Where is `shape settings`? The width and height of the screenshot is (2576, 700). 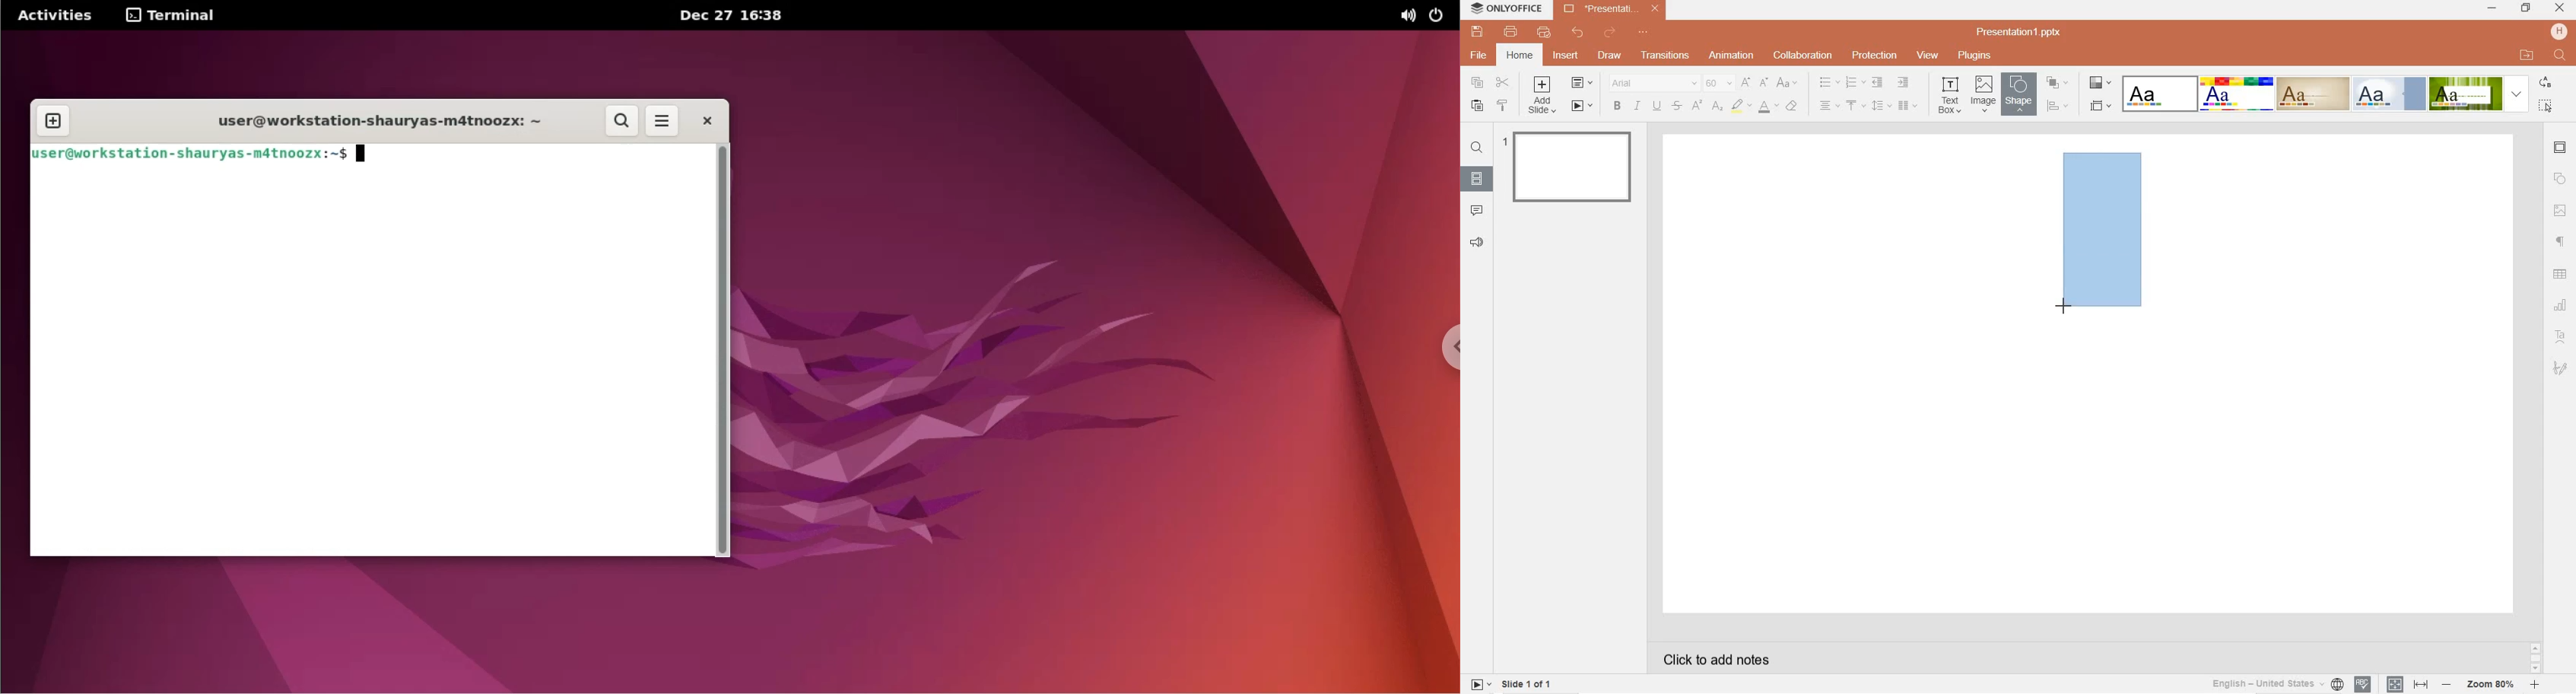 shape settings is located at coordinates (2561, 179).